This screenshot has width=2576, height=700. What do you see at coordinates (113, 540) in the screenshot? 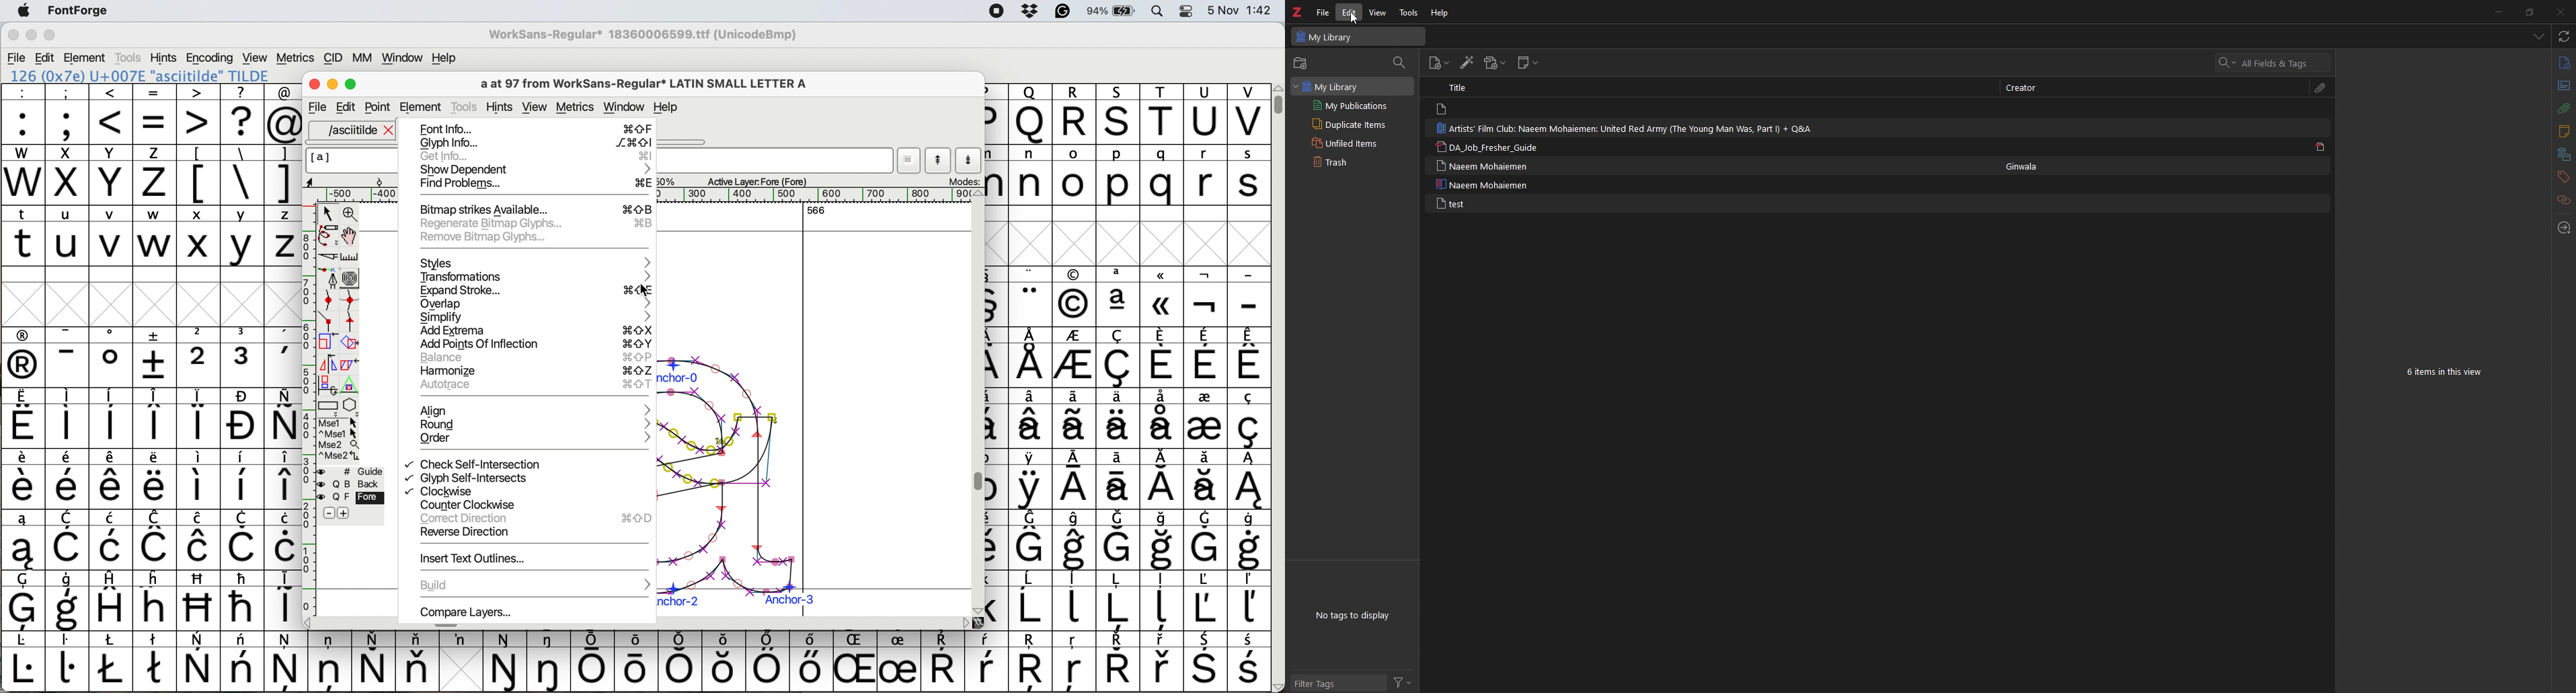
I see `symbol` at bounding box center [113, 540].